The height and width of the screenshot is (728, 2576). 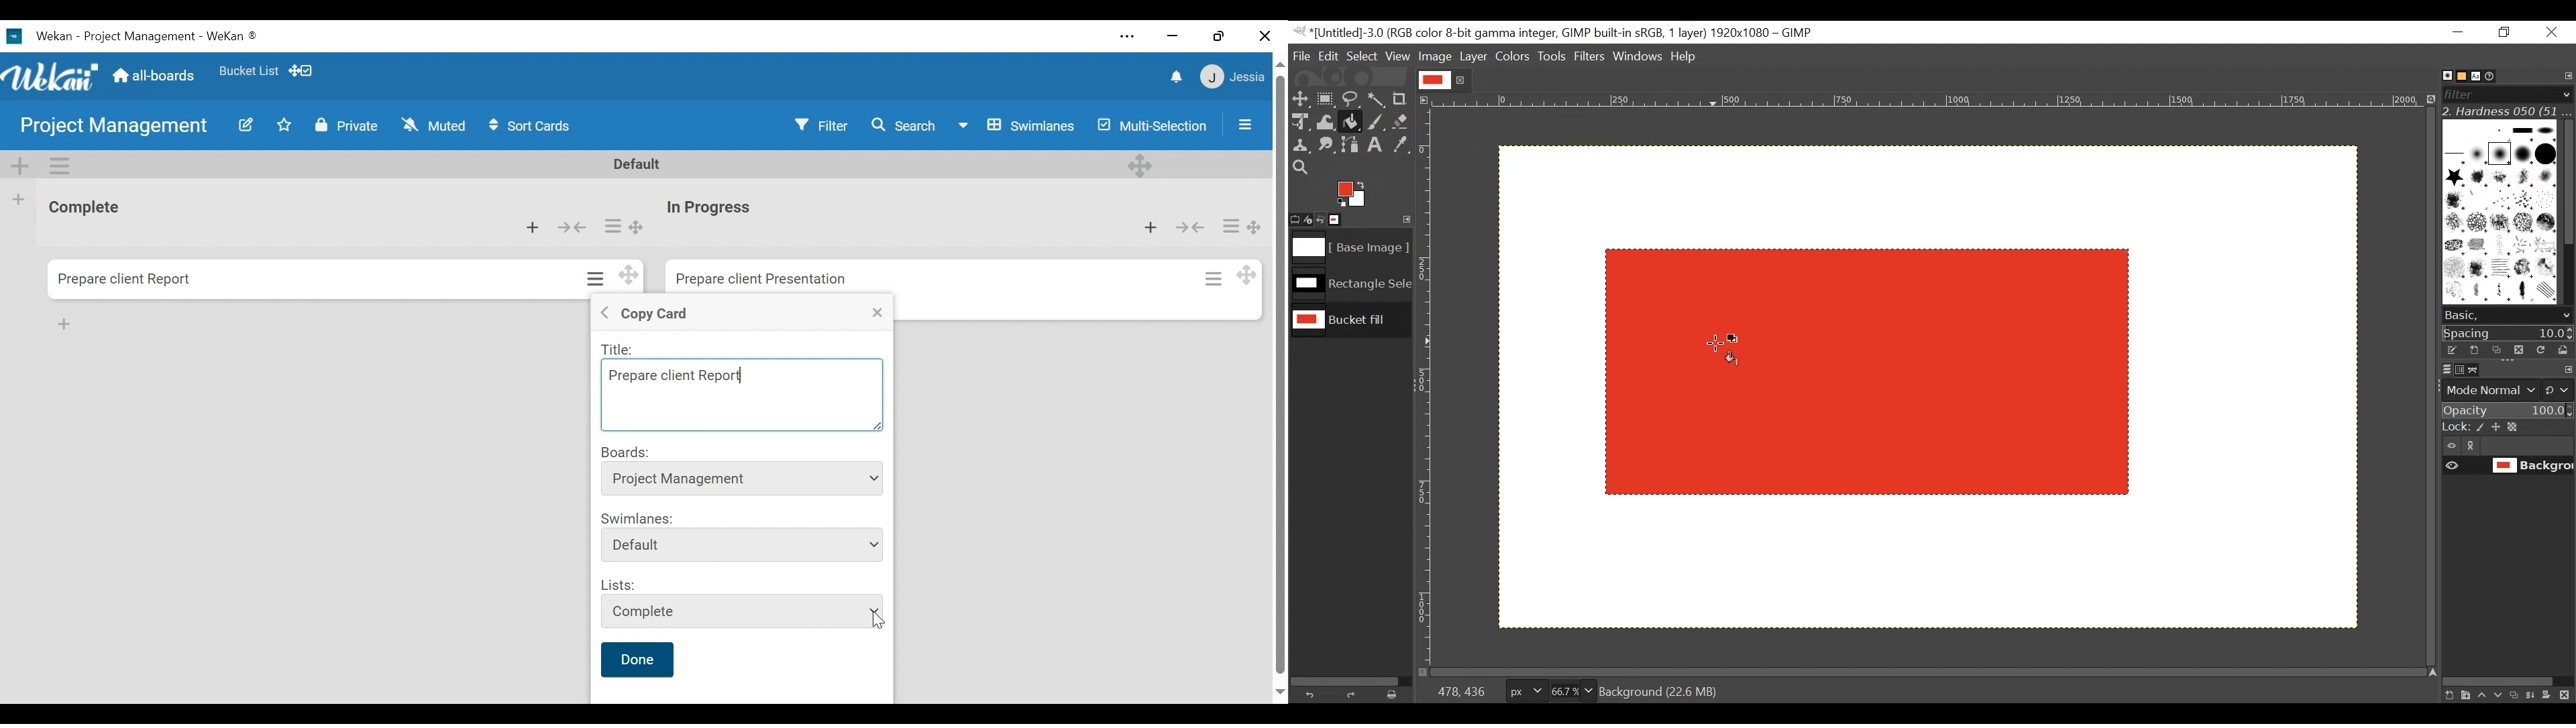 What do you see at coordinates (603, 312) in the screenshot?
I see `Back` at bounding box center [603, 312].